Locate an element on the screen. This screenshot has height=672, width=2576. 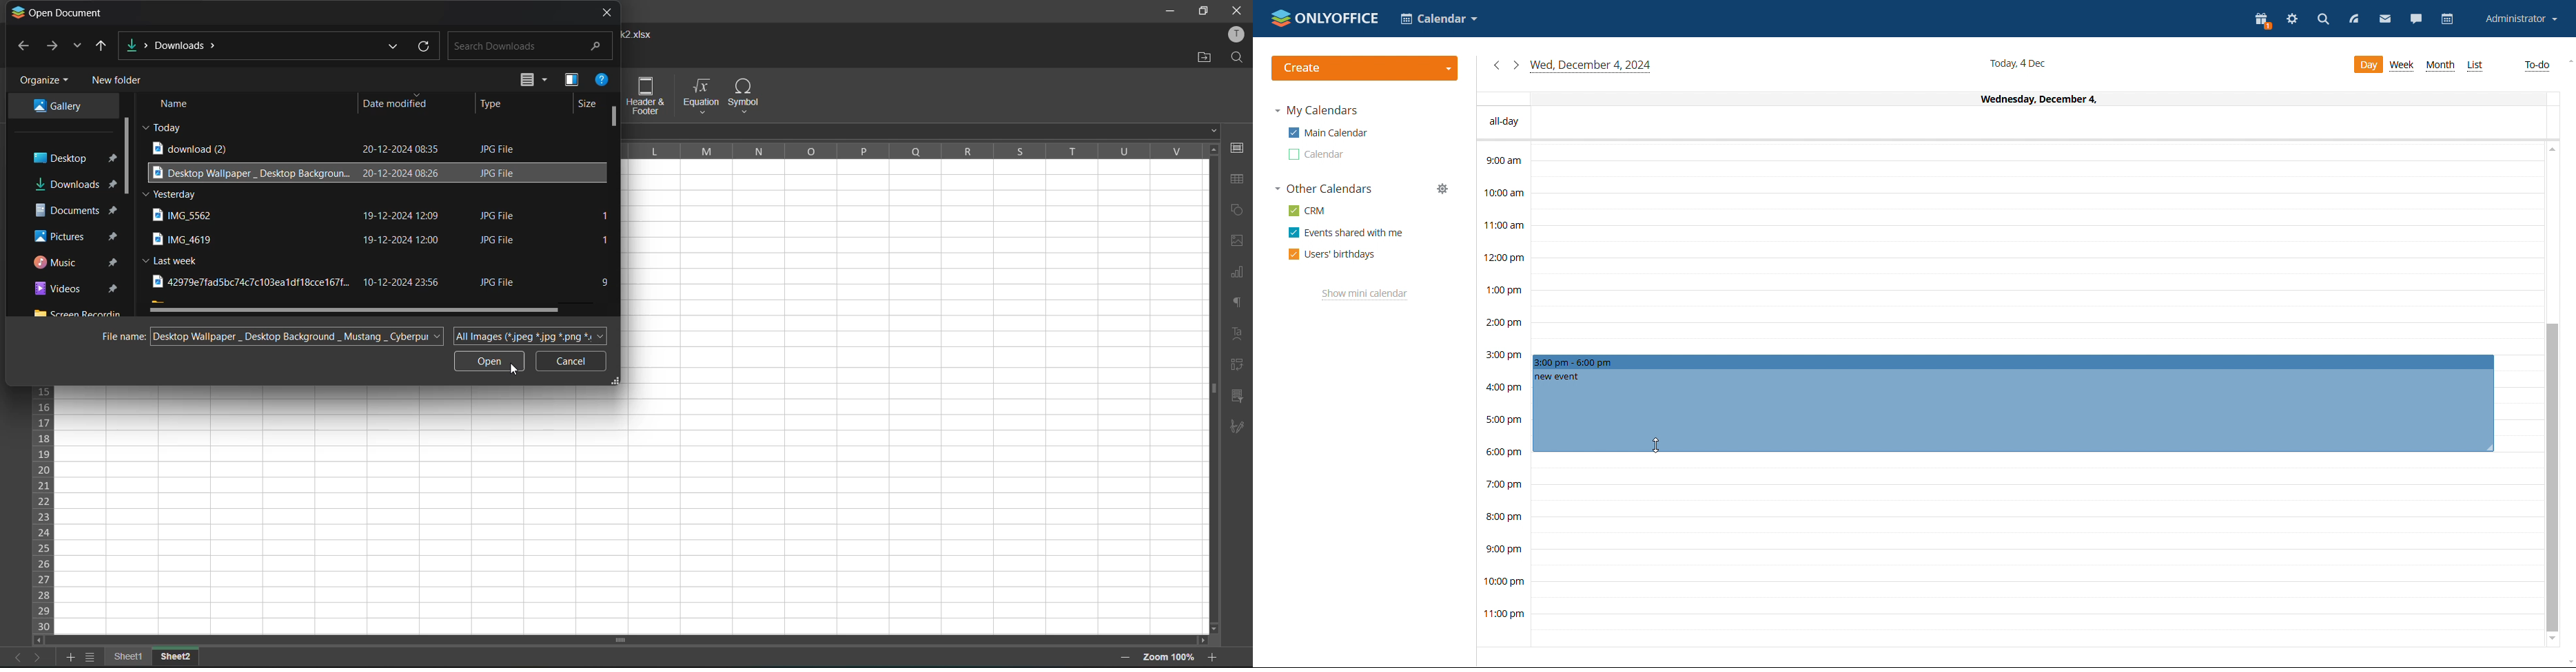
scroll bar is located at coordinates (608, 641).